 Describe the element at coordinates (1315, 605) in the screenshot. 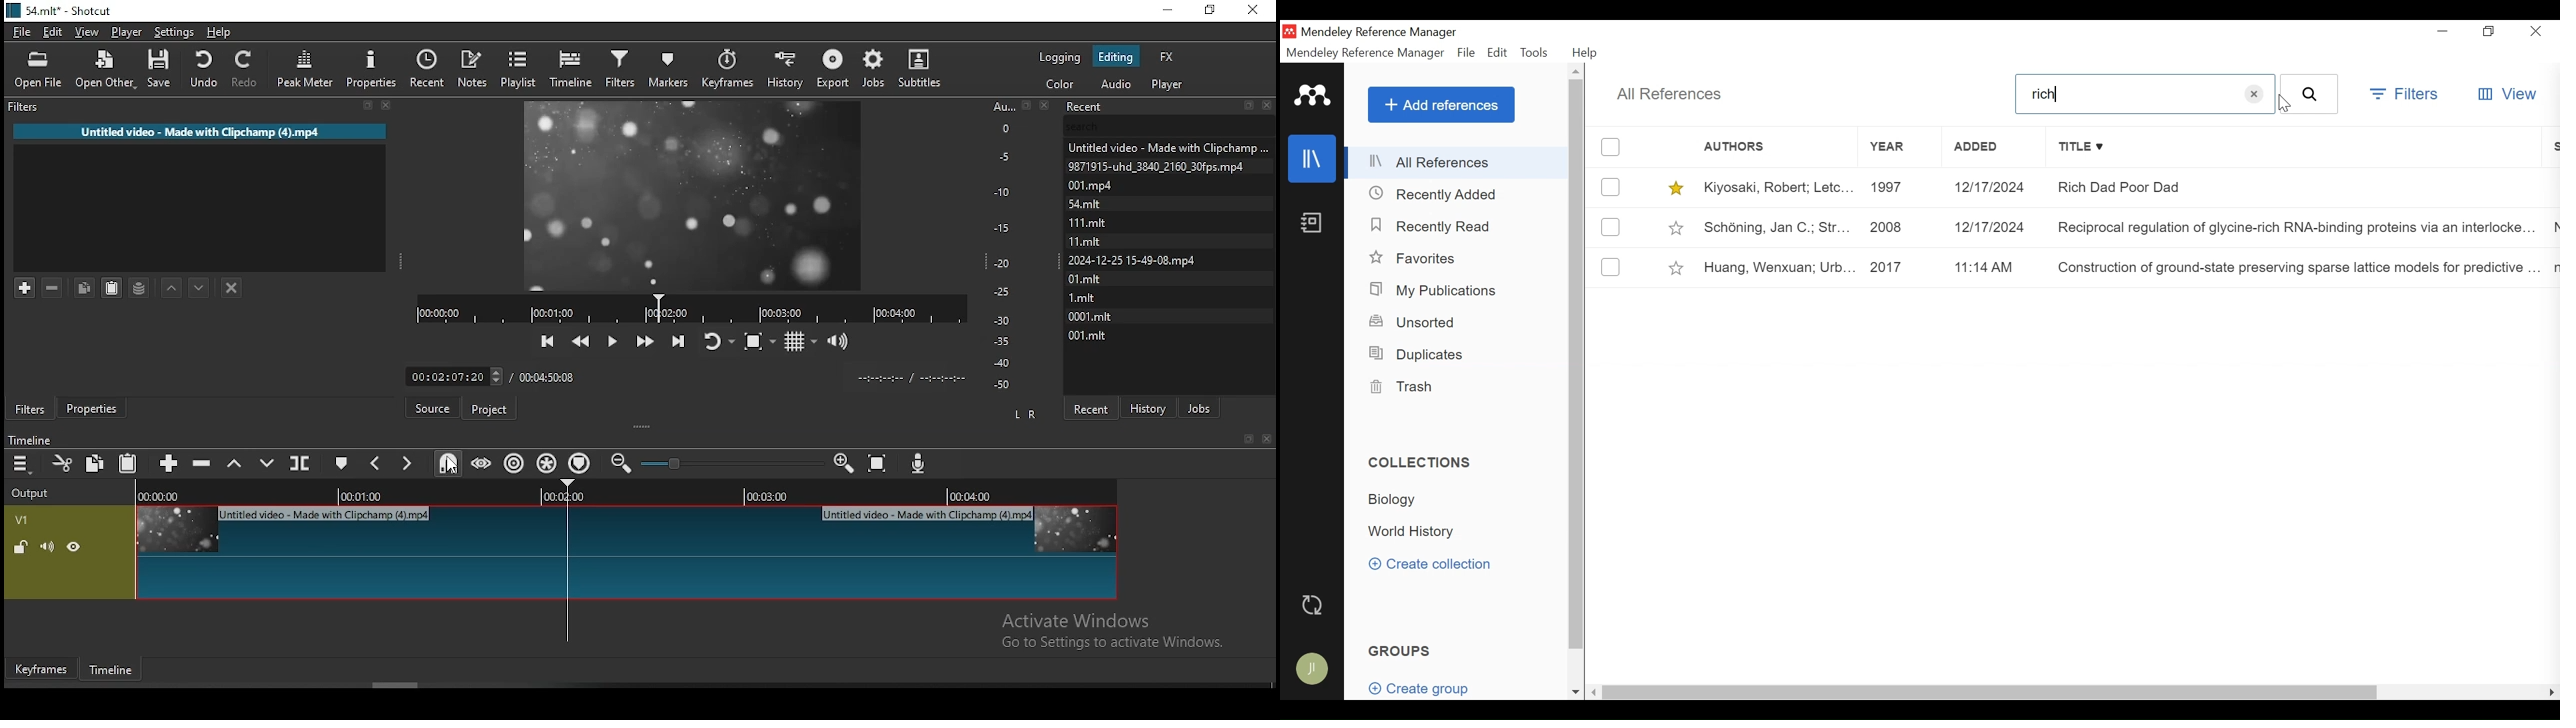

I see `Sync` at that location.